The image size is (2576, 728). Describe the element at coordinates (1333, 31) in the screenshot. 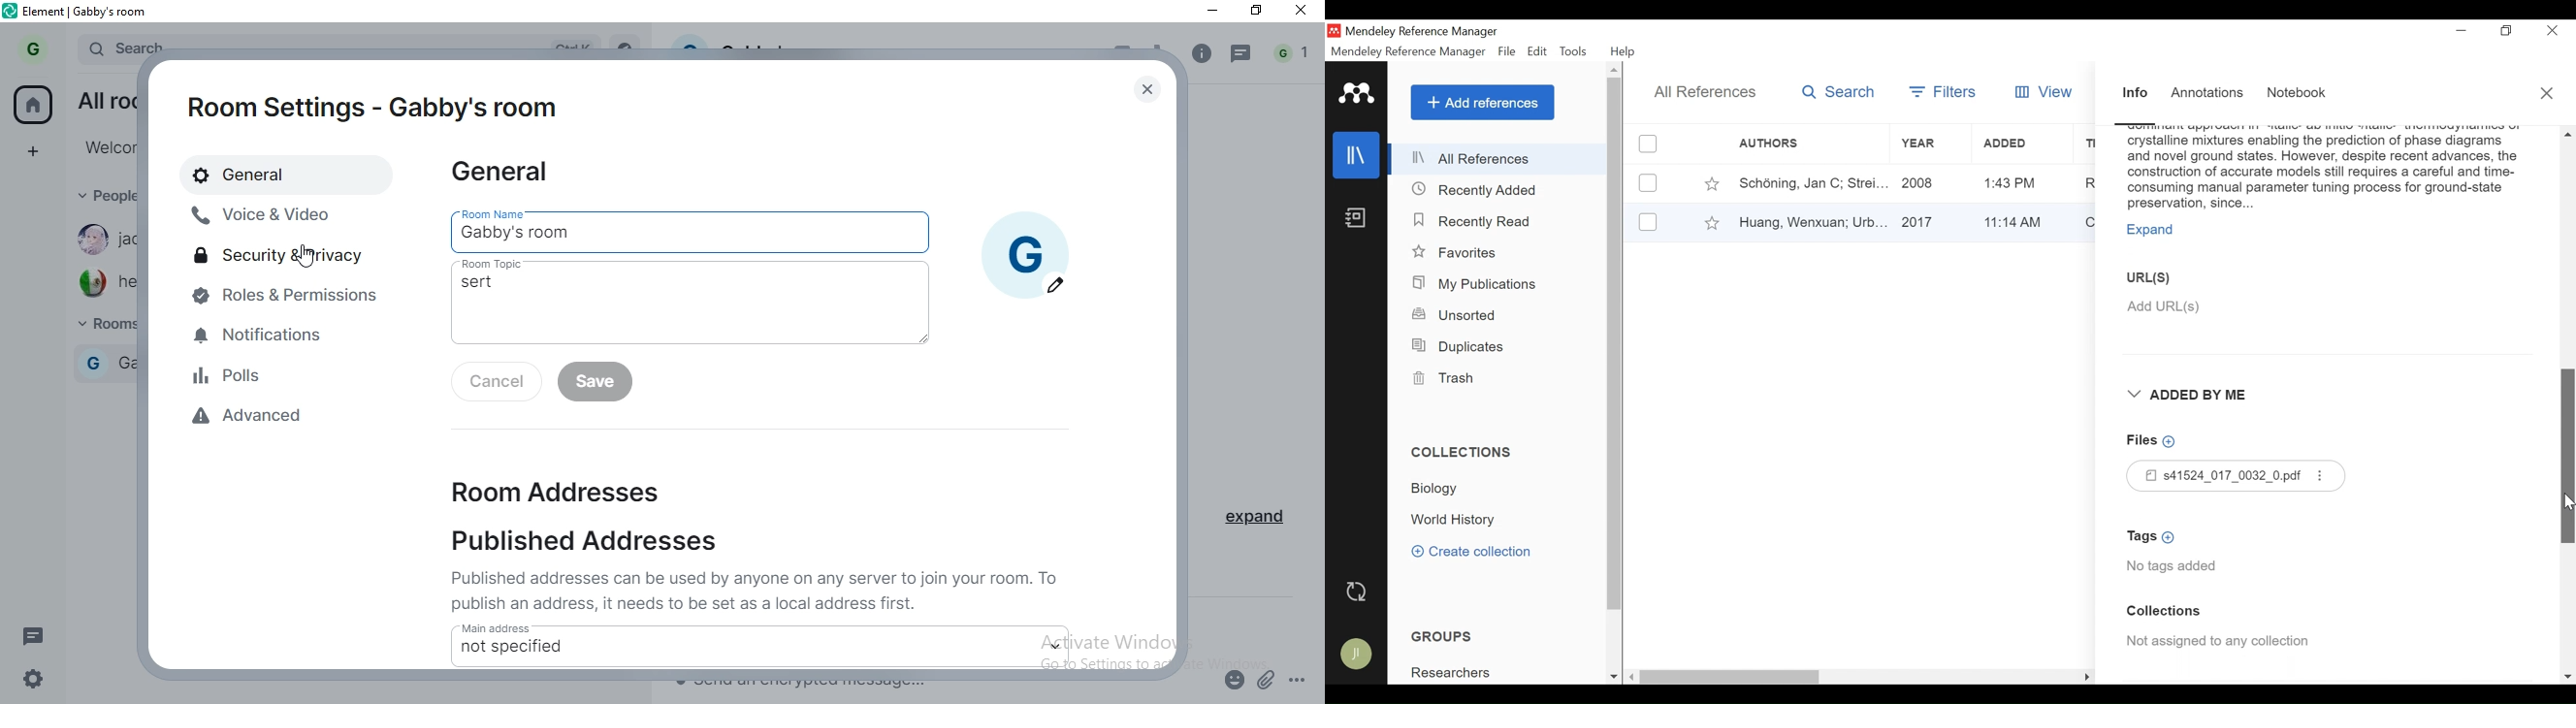

I see `Mendeley Desktop Icon` at that location.